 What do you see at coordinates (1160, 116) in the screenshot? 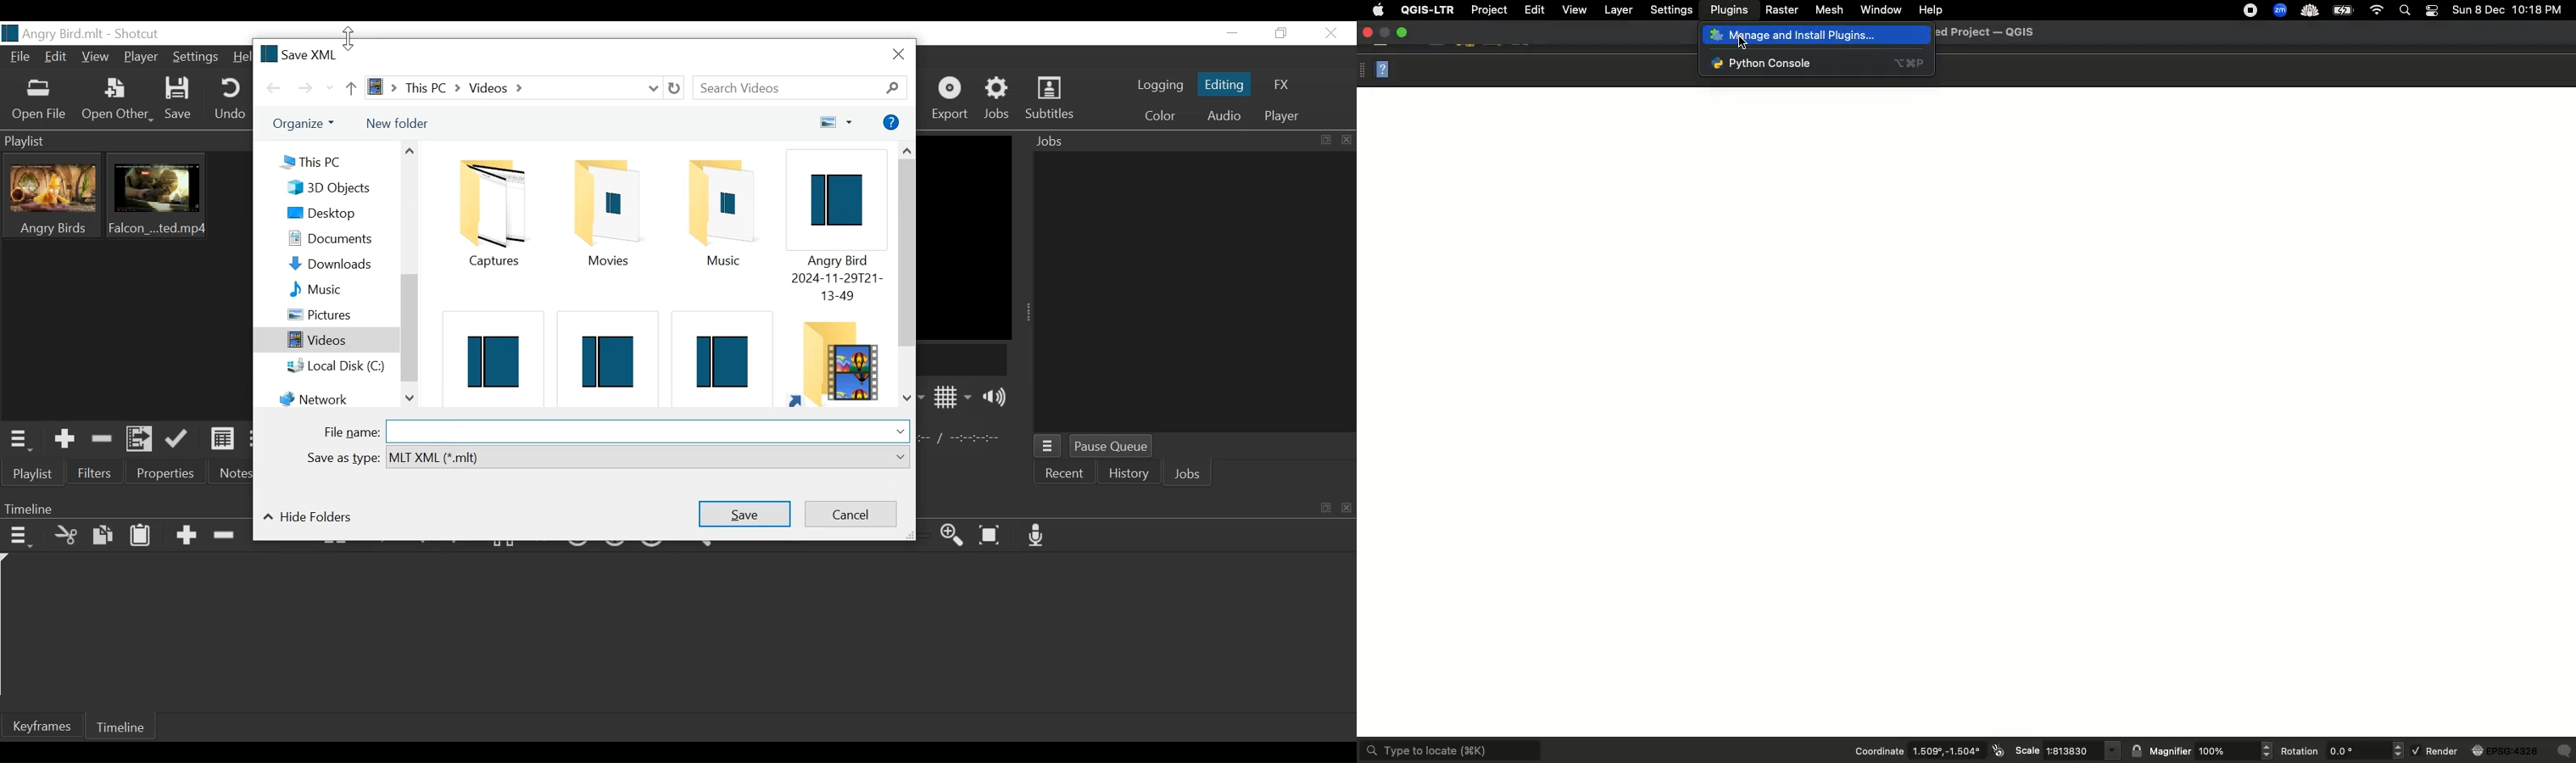
I see `Color` at bounding box center [1160, 116].